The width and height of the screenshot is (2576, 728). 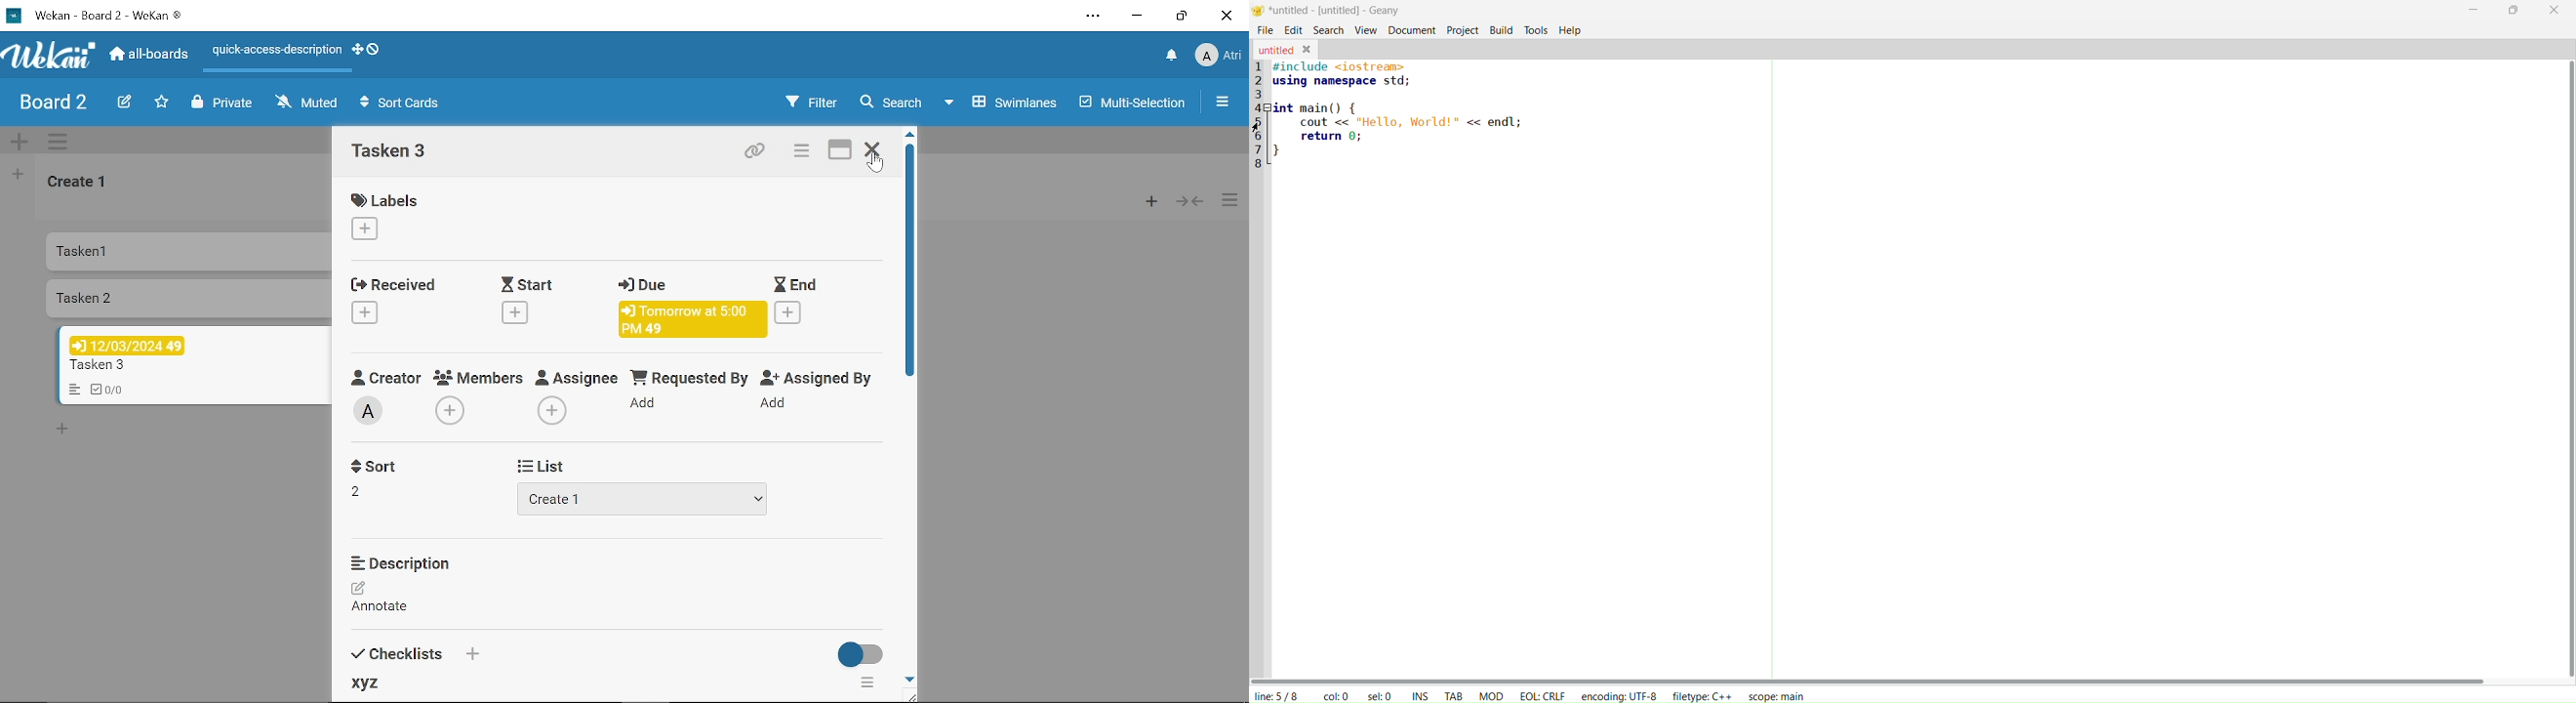 What do you see at coordinates (1218, 56) in the screenshot?
I see `Atri` at bounding box center [1218, 56].